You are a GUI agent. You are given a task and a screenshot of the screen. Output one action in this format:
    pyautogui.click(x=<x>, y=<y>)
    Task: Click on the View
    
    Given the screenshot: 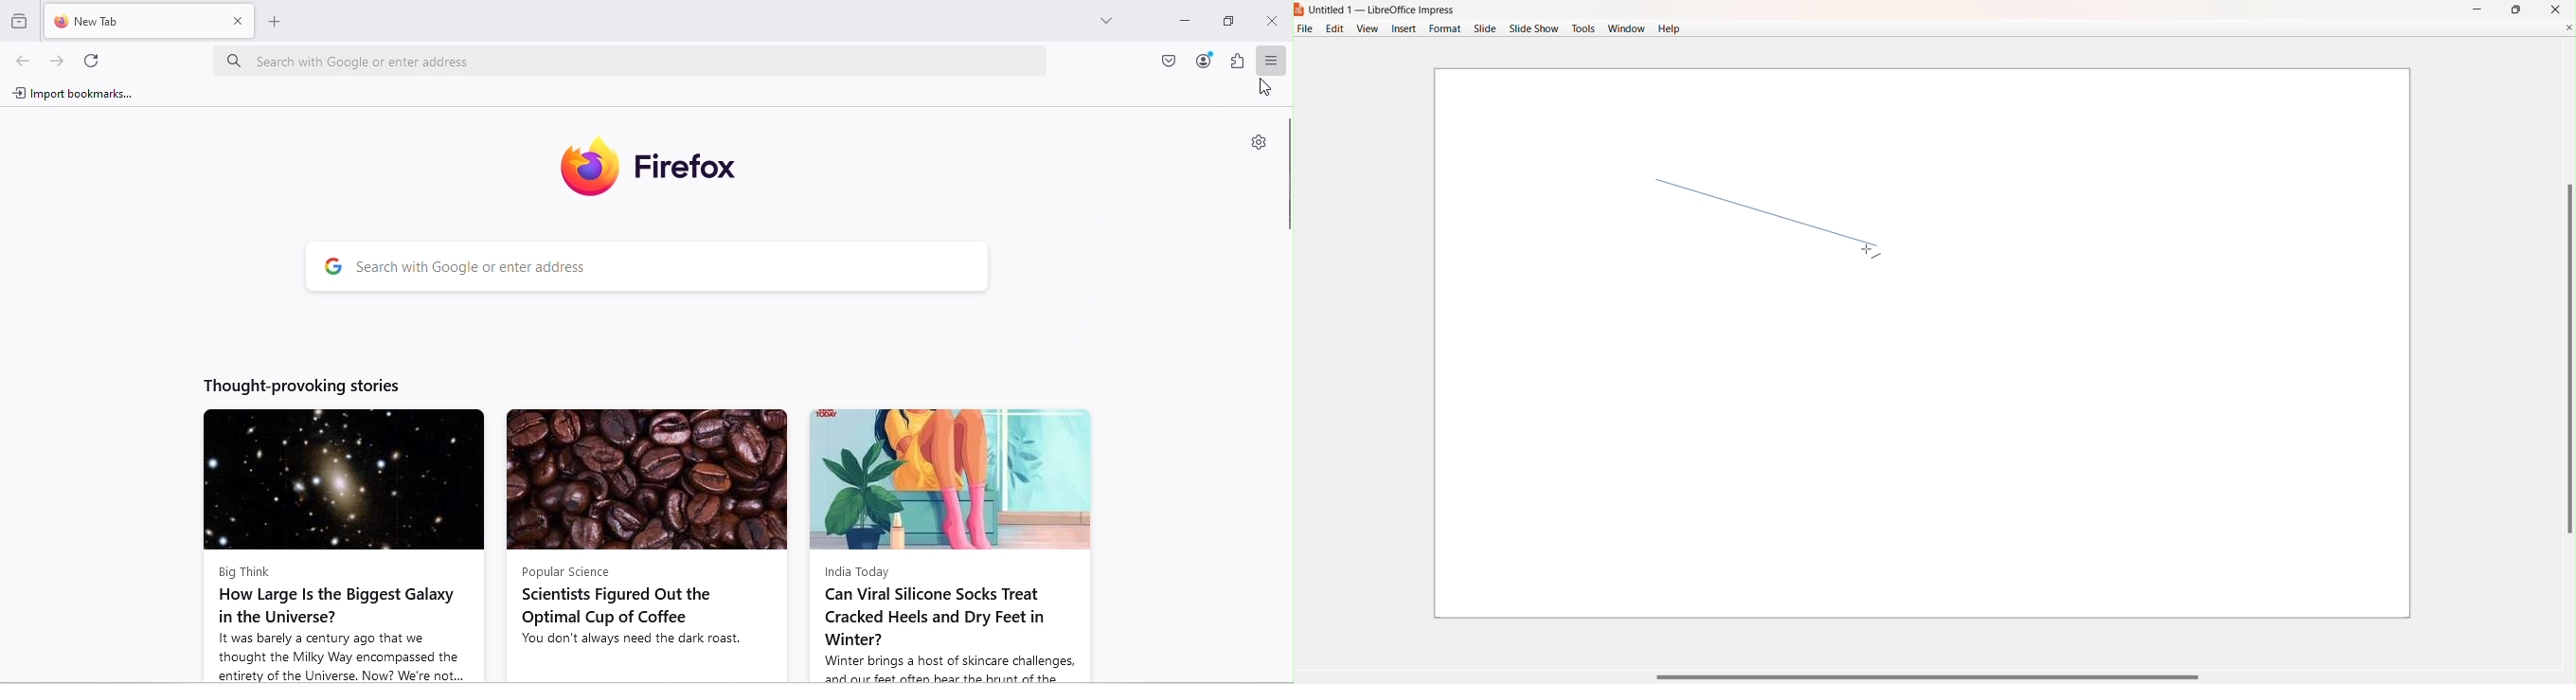 What is the action you would take?
    pyautogui.click(x=1367, y=28)
    